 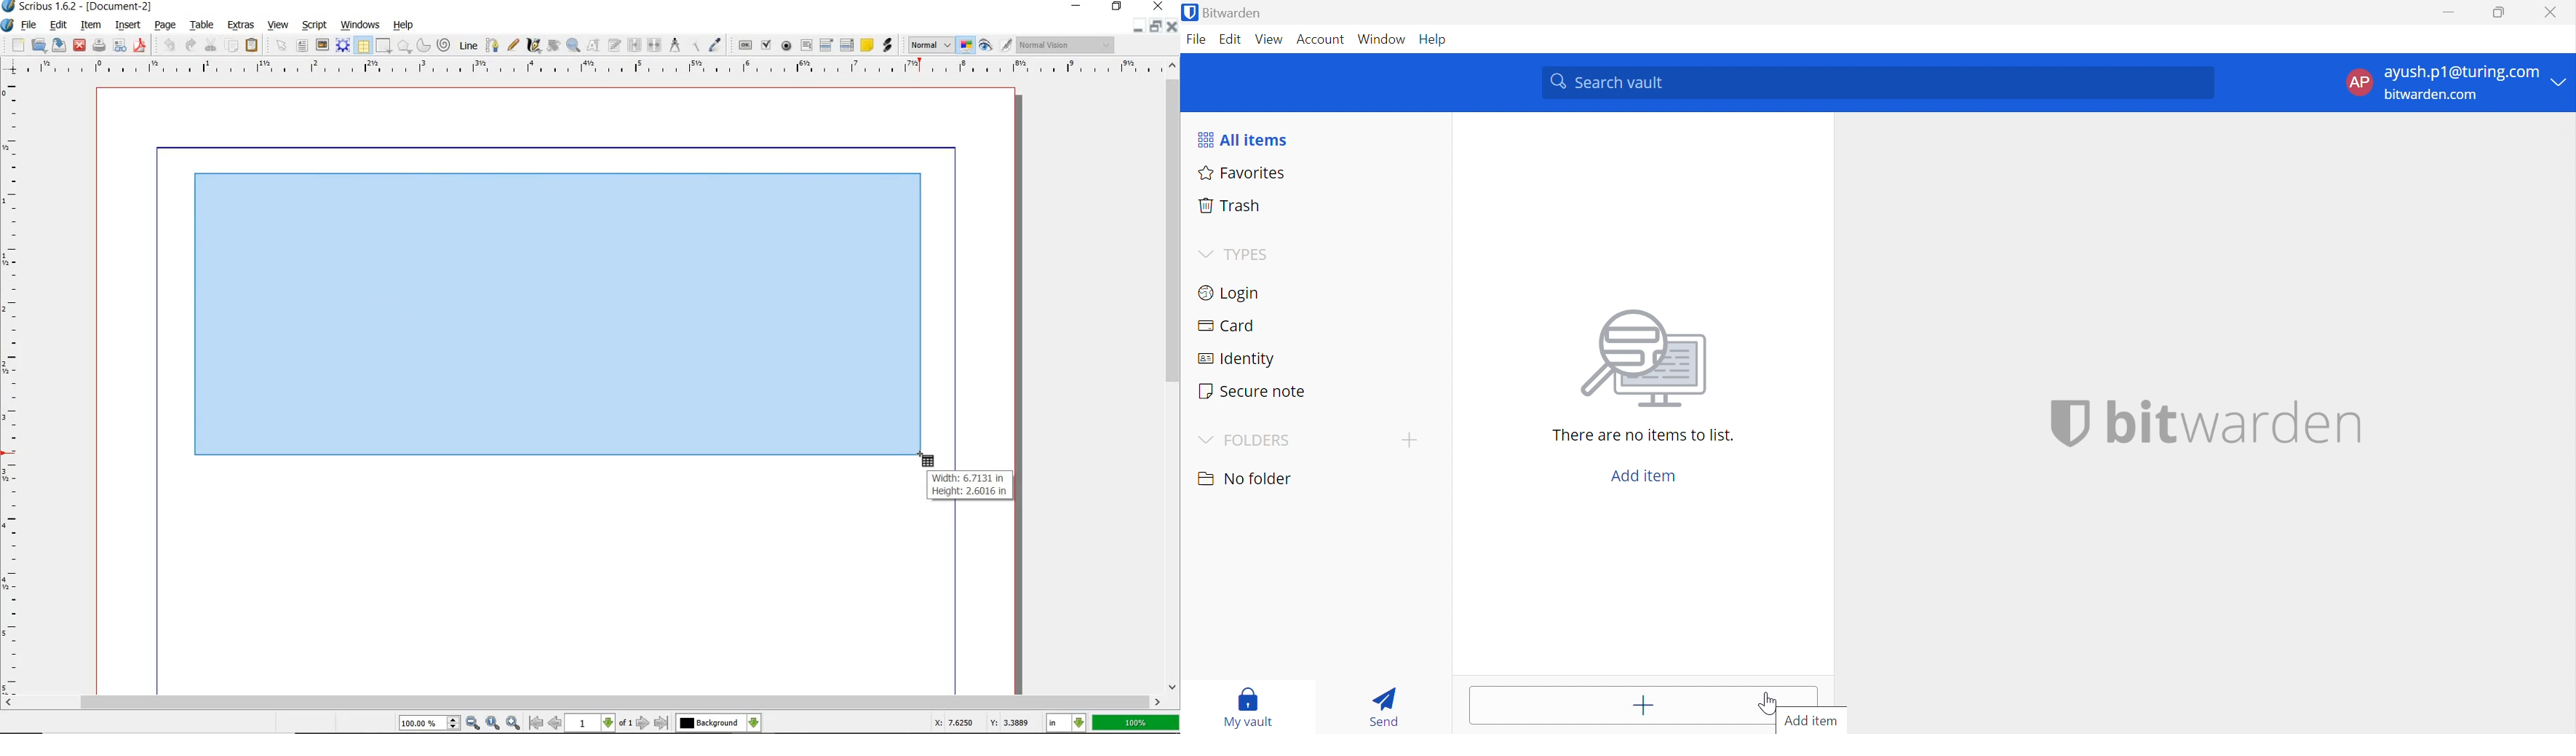 I want to click on eye dropper, so click(x=715, y=44).